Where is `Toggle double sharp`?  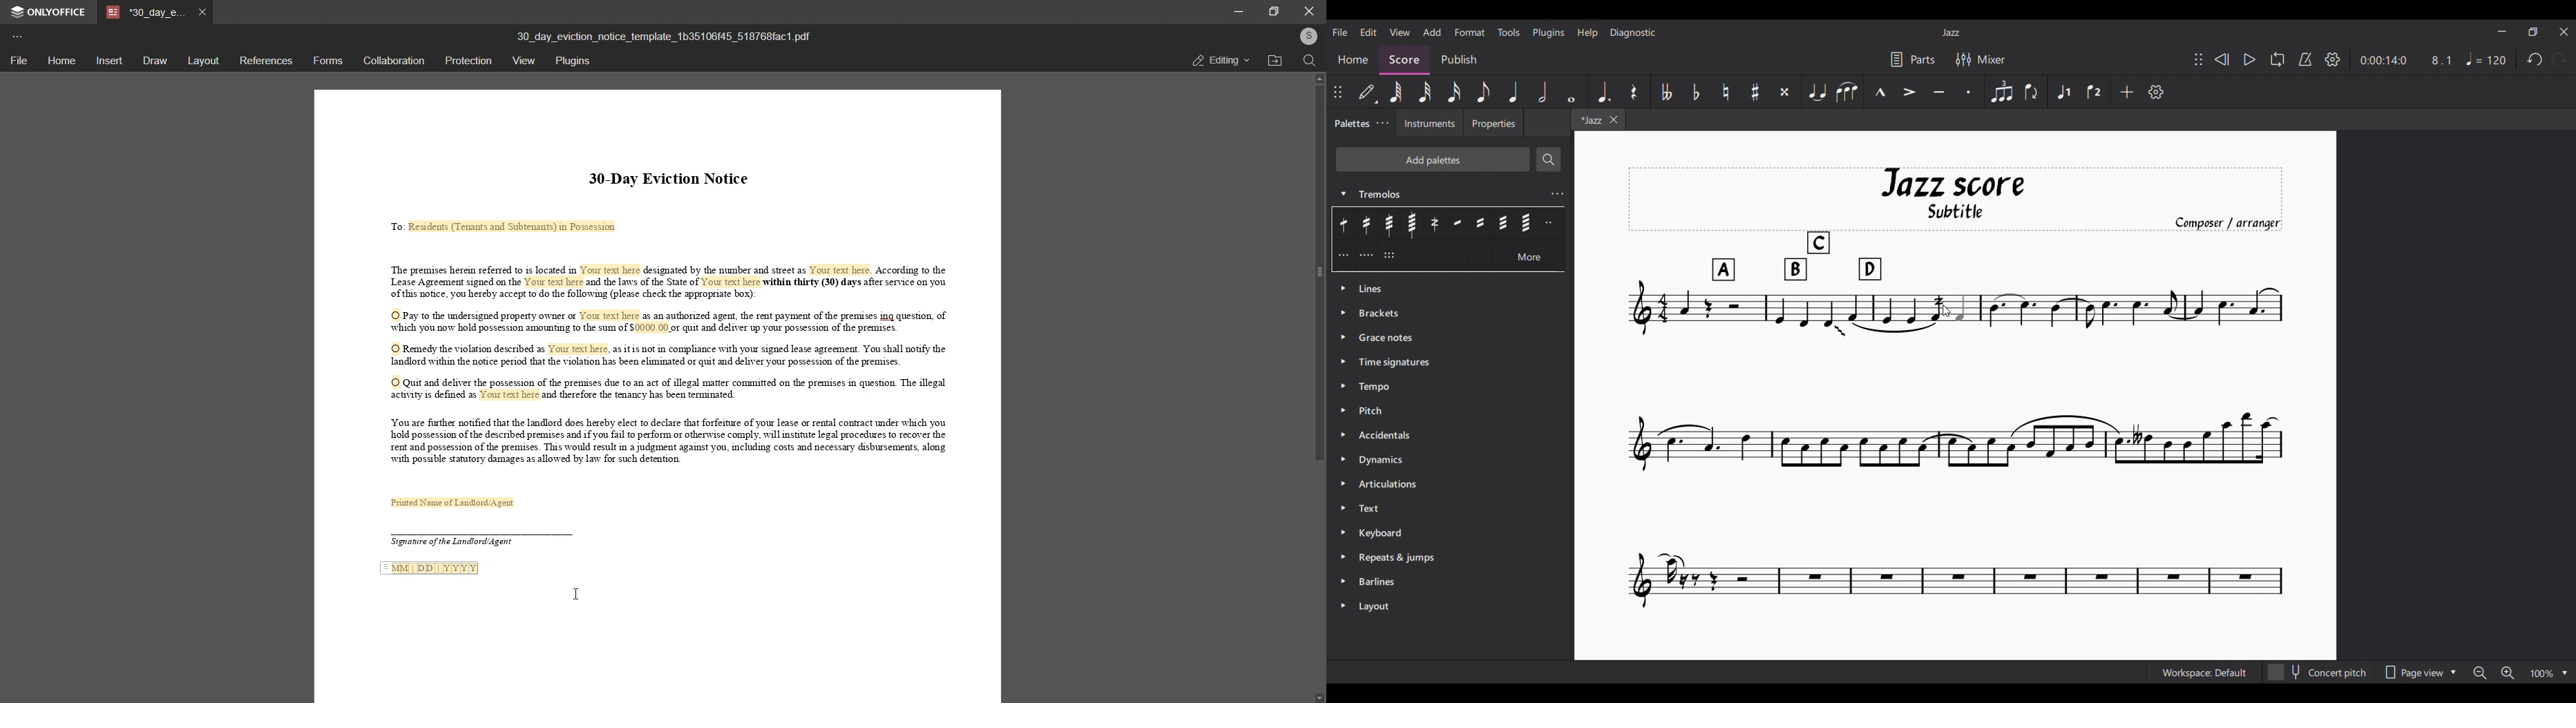
Toggle double sharp is located at coordinates (1785, 92).